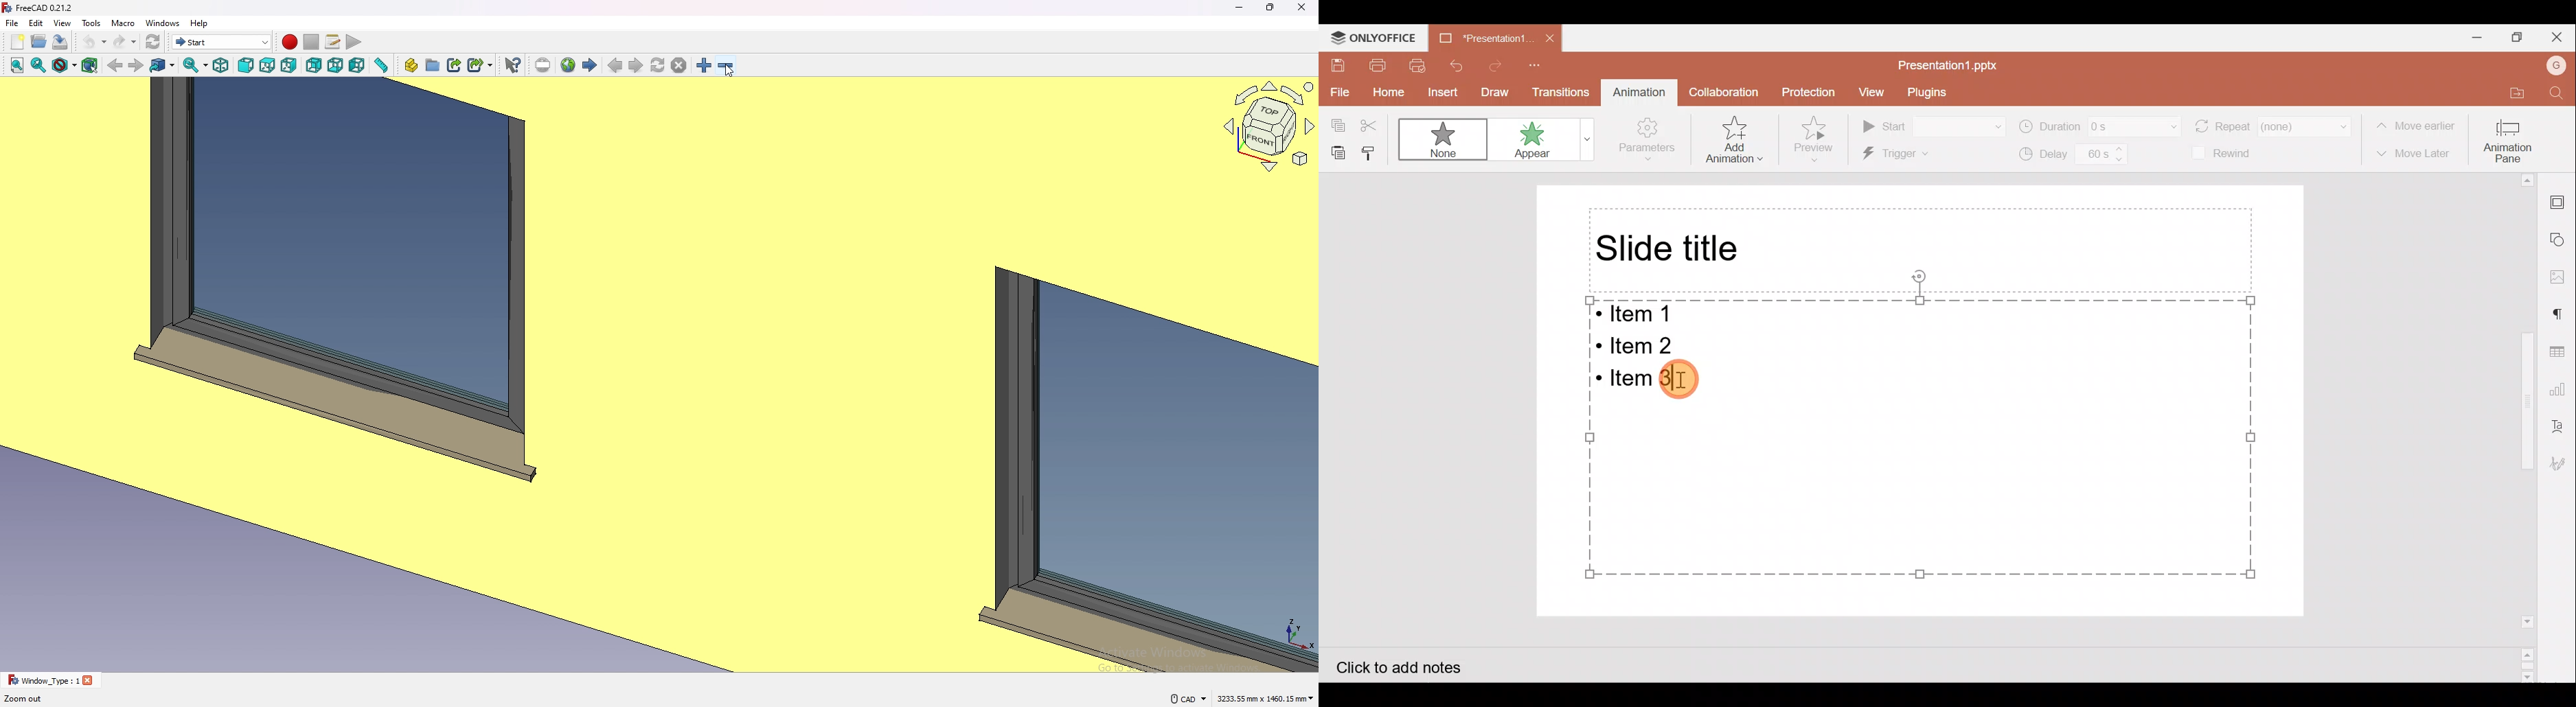 The height and width of the screenshot is (728, 2576). What do you see at coordinates (637, 66) in the screenshot?
I see `next page` at bounding box center [637, 66].